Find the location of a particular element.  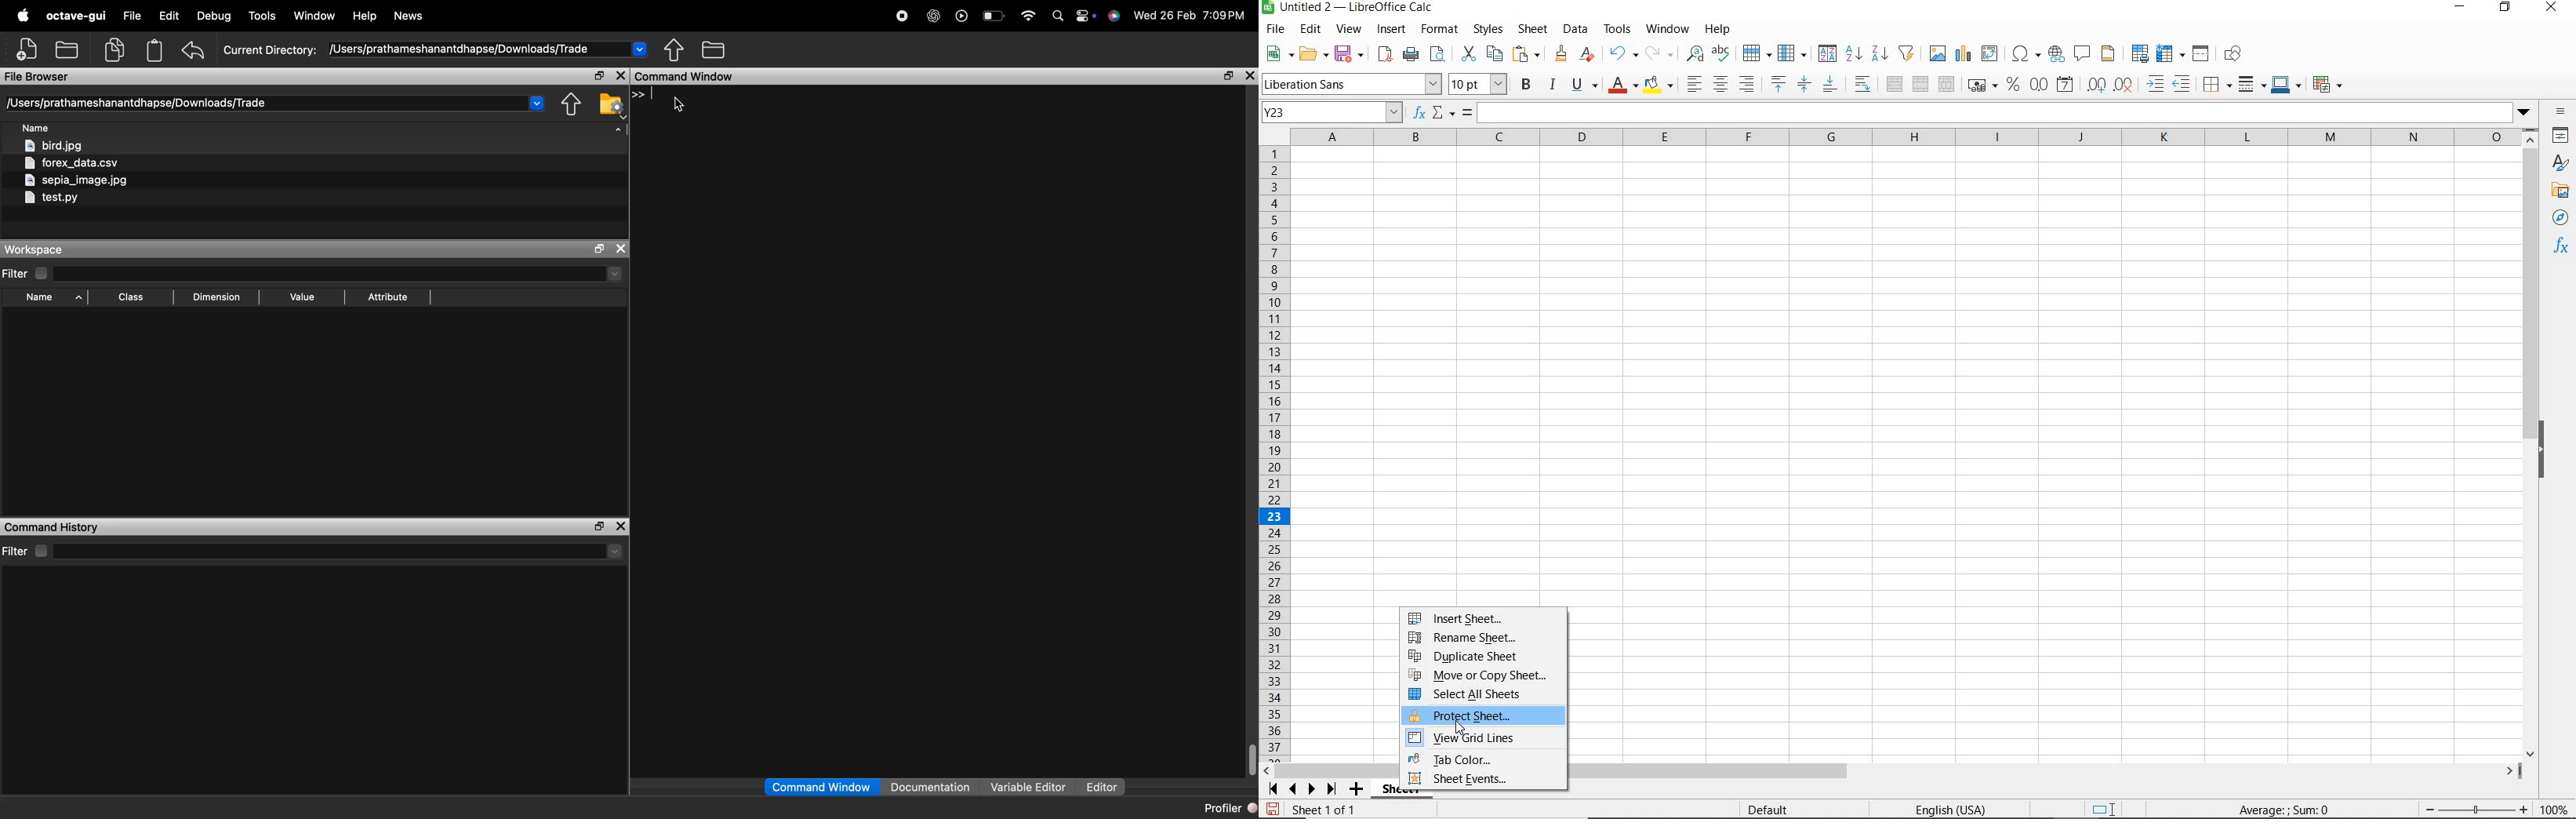

INSERT SPECIAL CHARACTERS is located at coordinates (2027, 54).